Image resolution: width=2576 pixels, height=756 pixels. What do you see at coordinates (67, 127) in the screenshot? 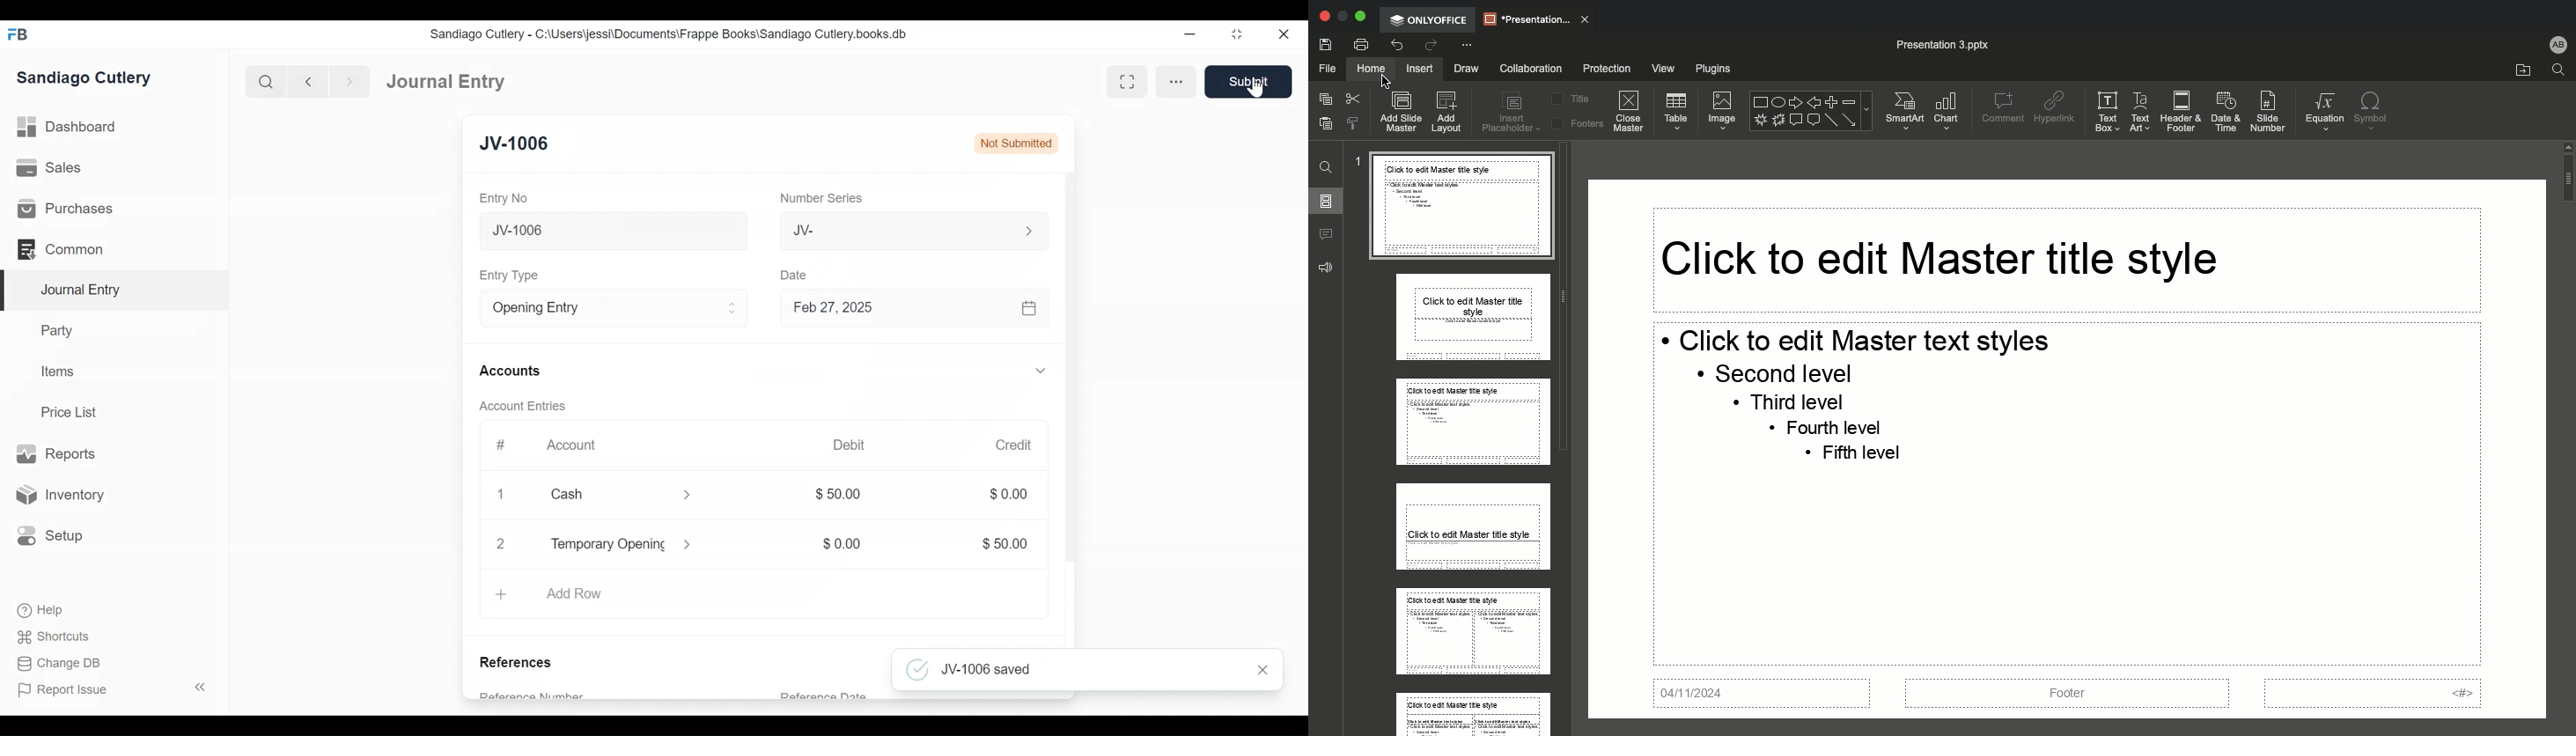
I see `Dashboard` at bounding box center [67, 127].